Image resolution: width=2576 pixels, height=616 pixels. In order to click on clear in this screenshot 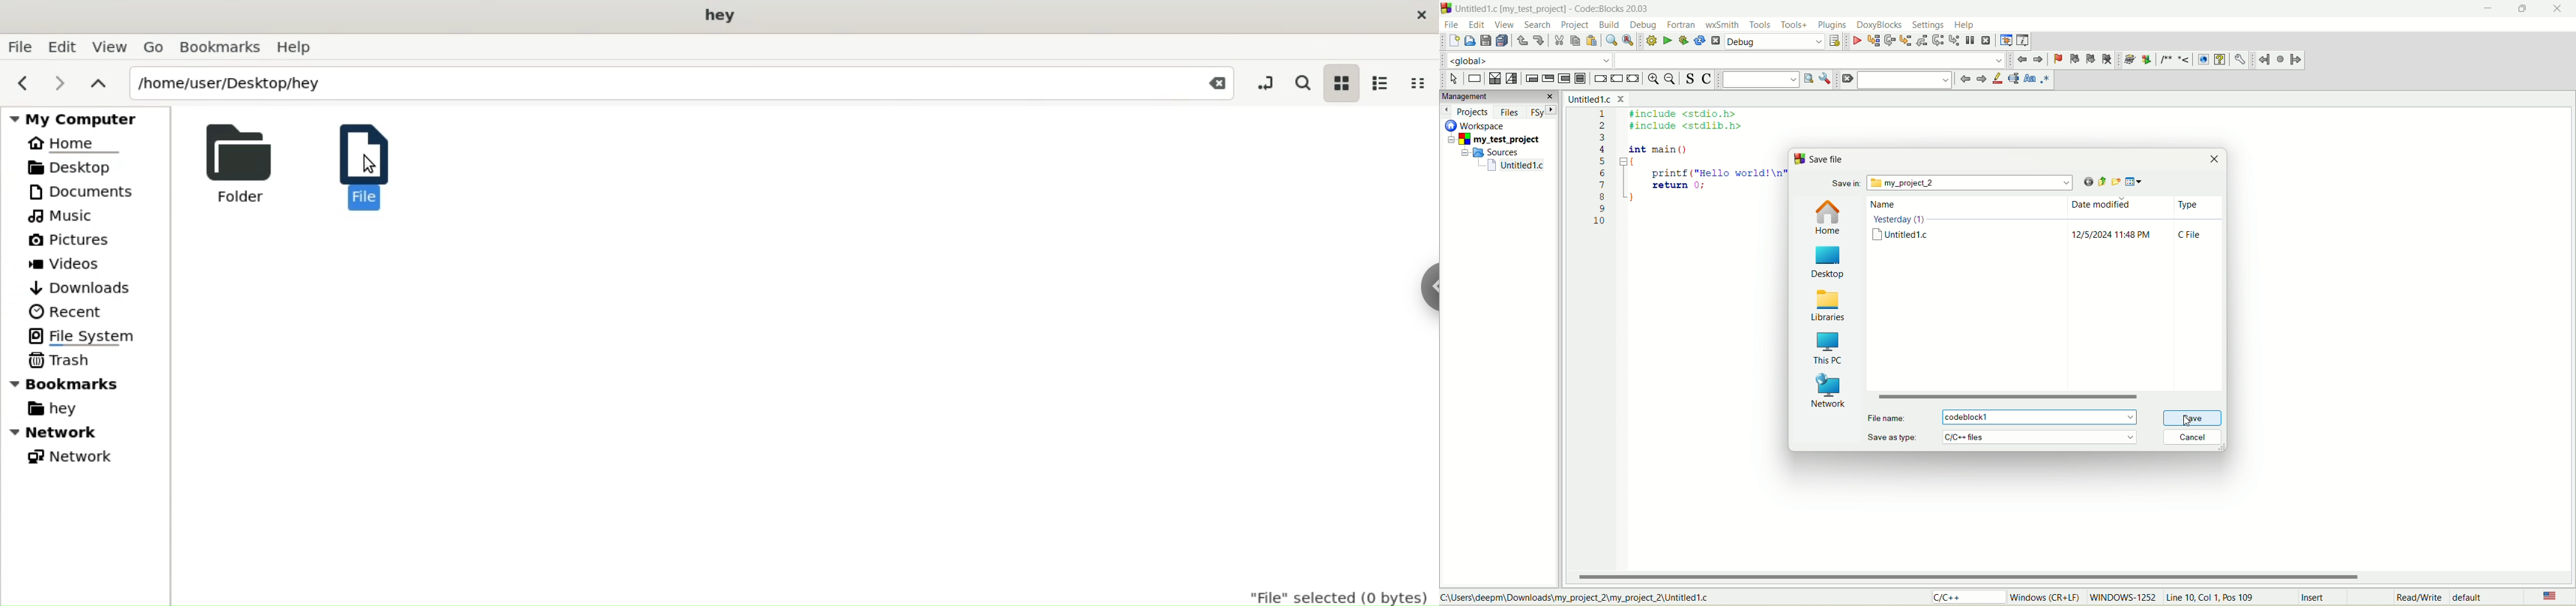, I will do `click(1847, 79)`.